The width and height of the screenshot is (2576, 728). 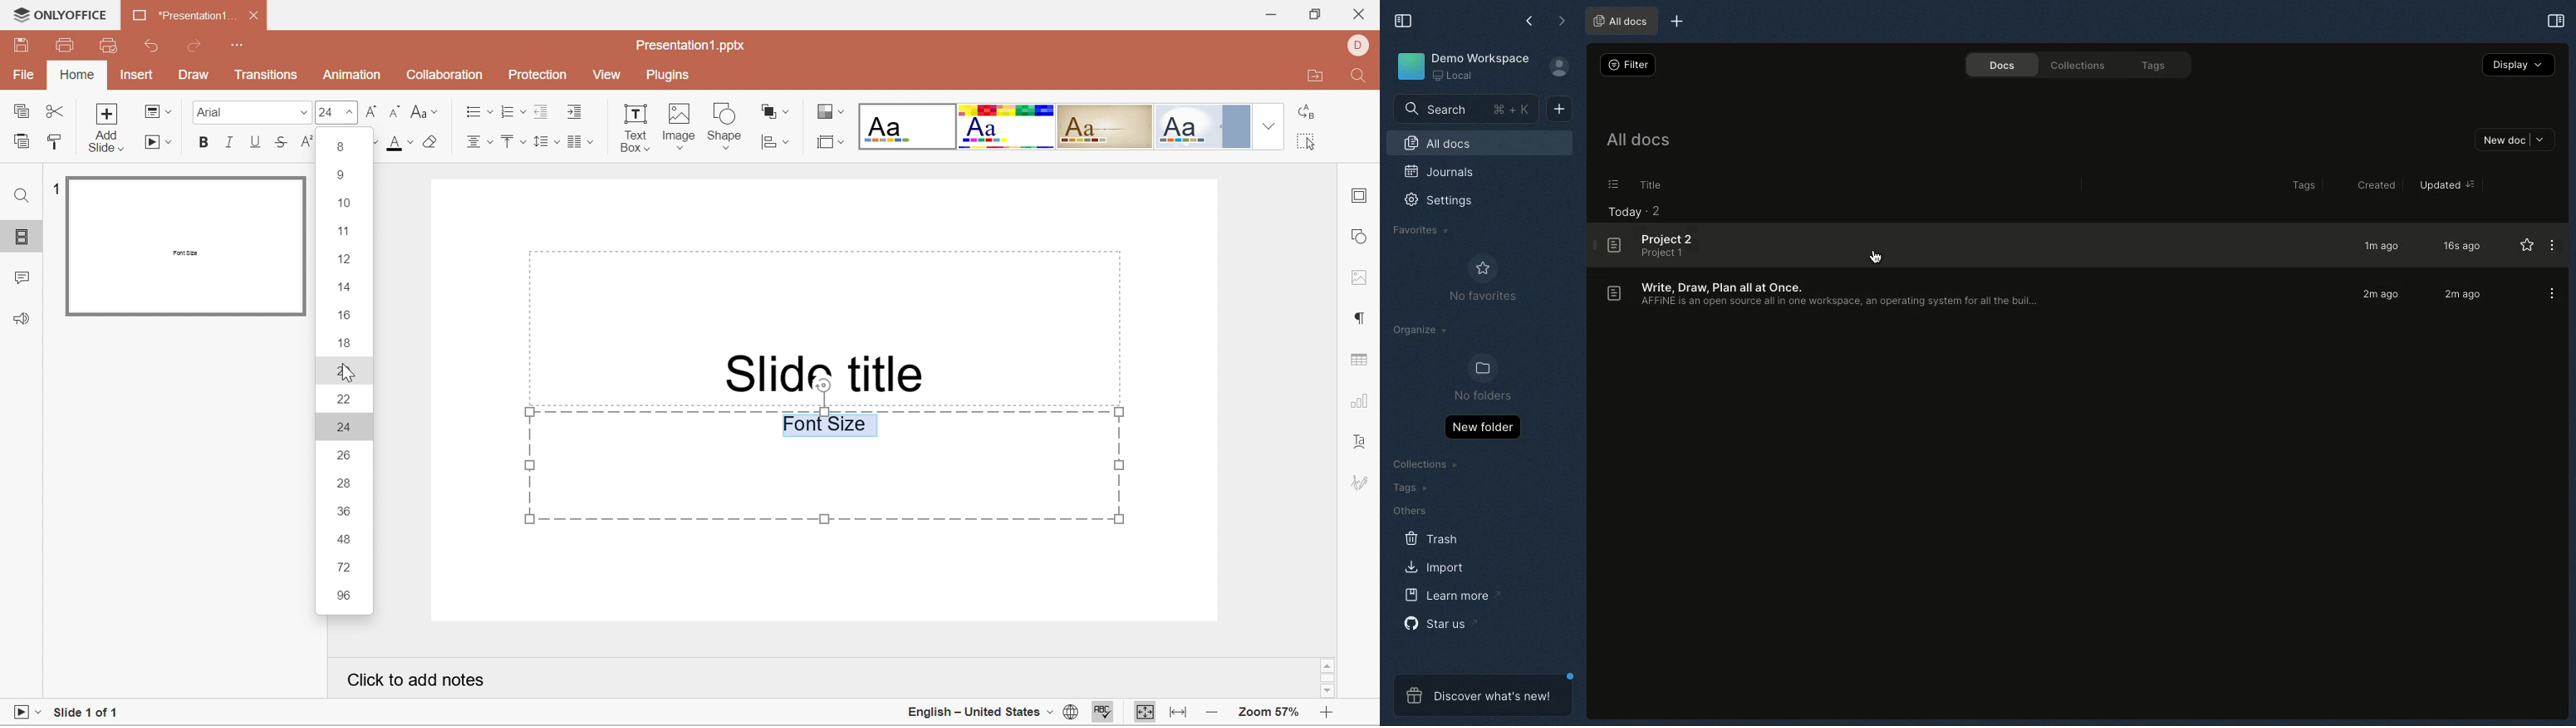 What do you see at coordinates (1308, 113) in the screenshot?
I see `Replace` at bounding box center [1308, 113].